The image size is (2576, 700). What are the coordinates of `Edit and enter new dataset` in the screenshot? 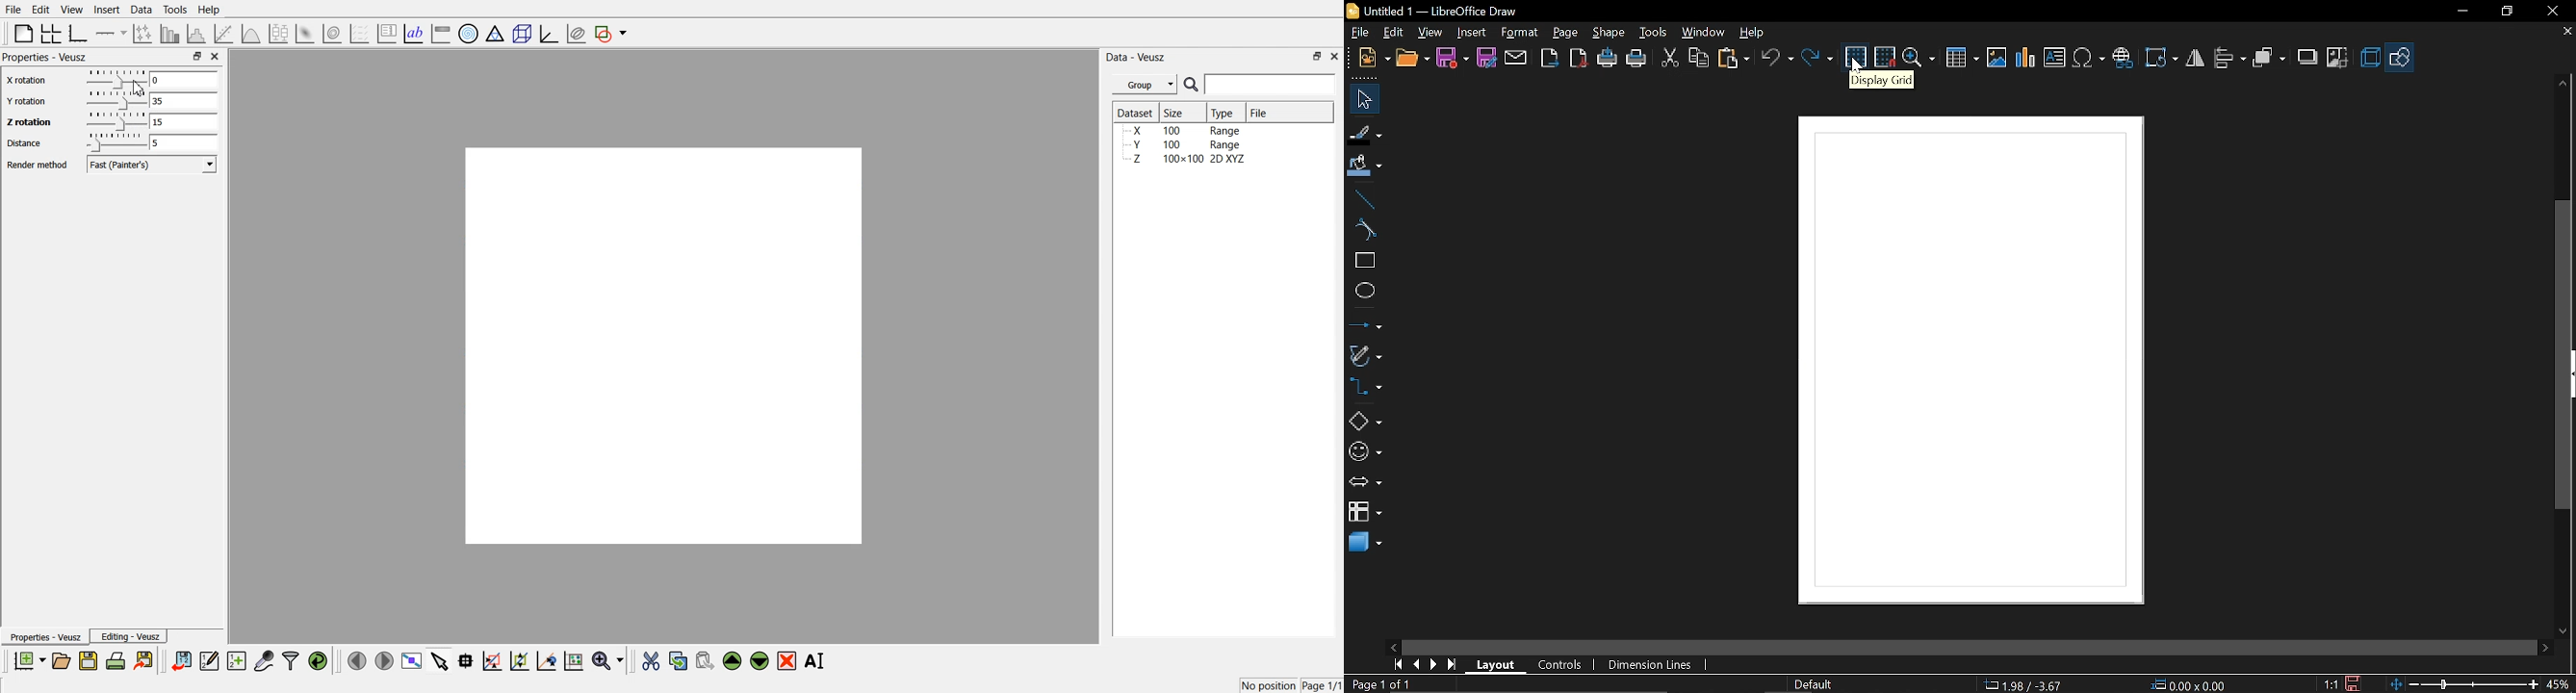 It's located at (209, 660).